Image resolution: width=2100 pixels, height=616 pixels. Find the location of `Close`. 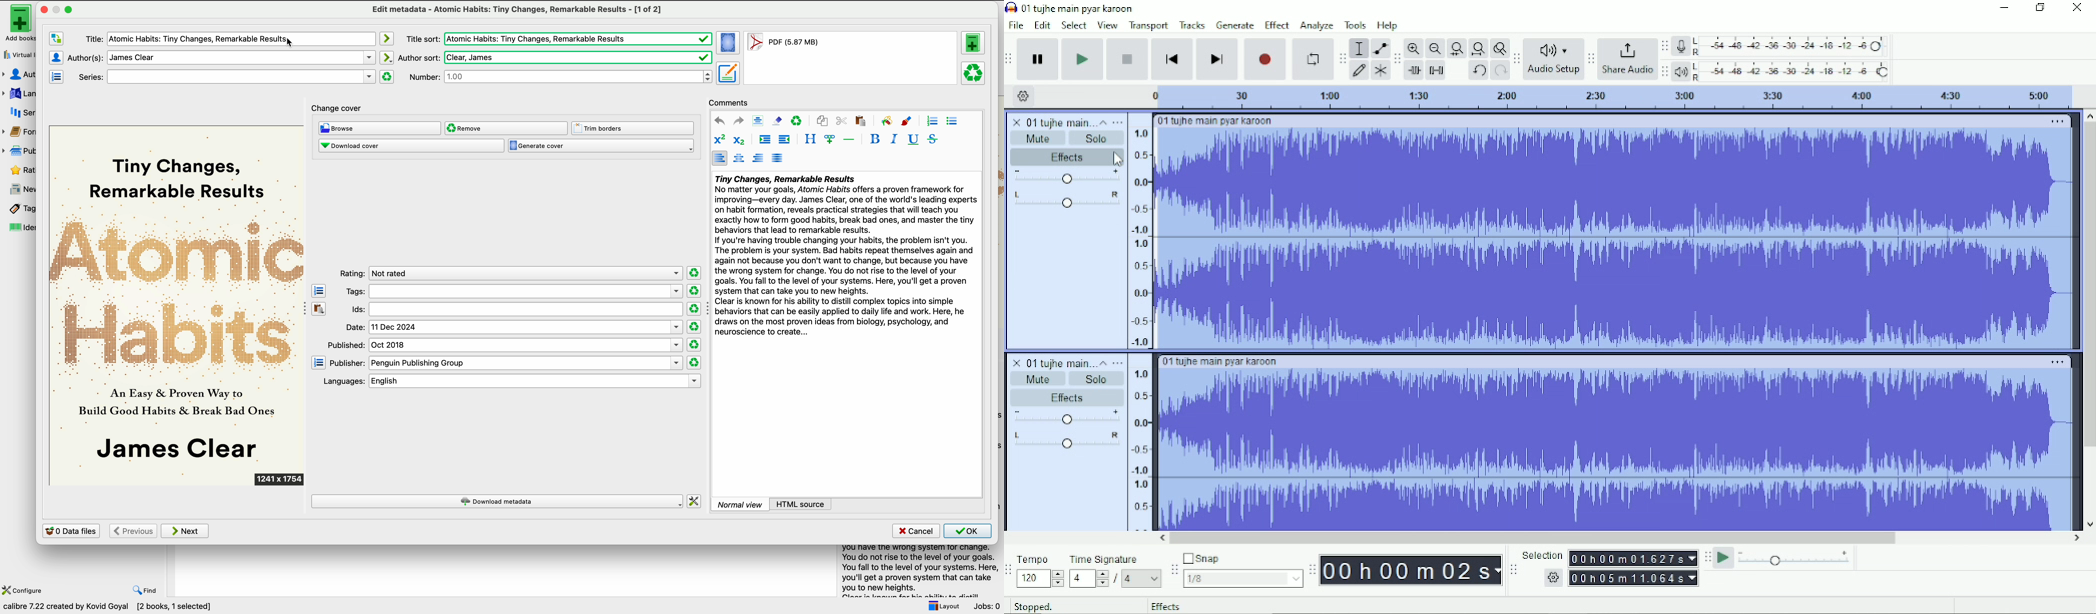

Close is located at coordinates (2076, 8).